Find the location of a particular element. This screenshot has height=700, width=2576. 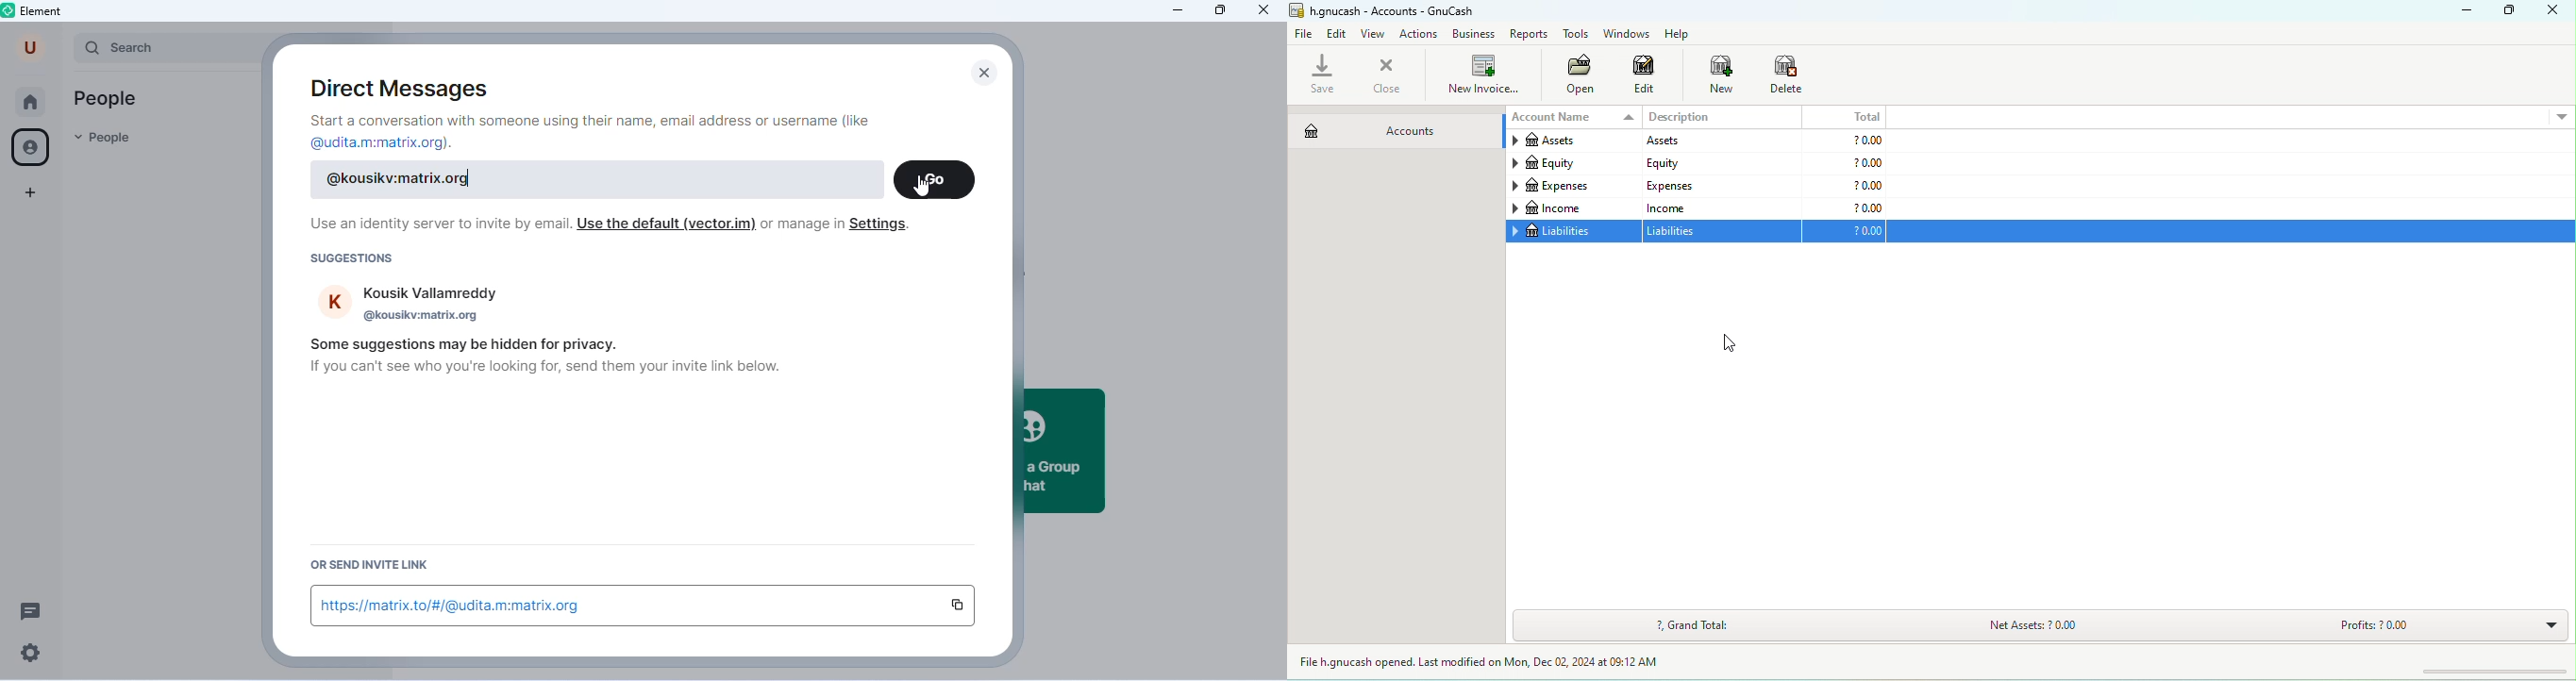

cursor  is located at coordinates (923, 187).